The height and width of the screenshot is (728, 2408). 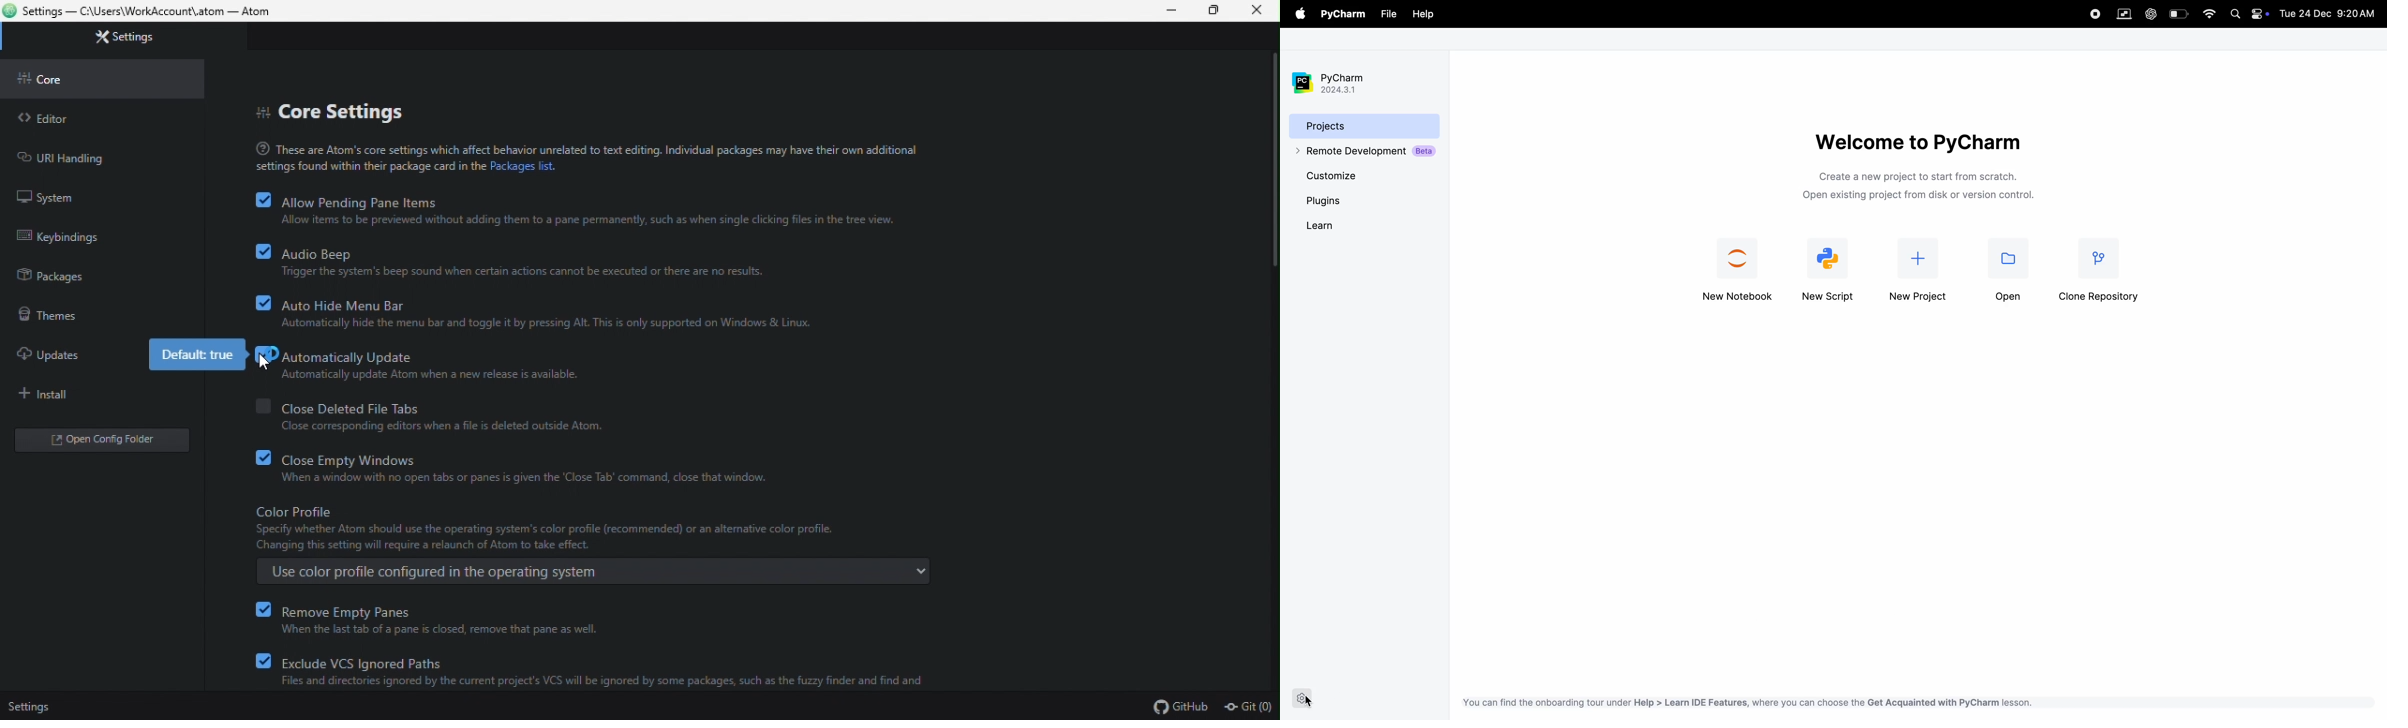 I want to click on date and time, so click(x=2330, y=12).